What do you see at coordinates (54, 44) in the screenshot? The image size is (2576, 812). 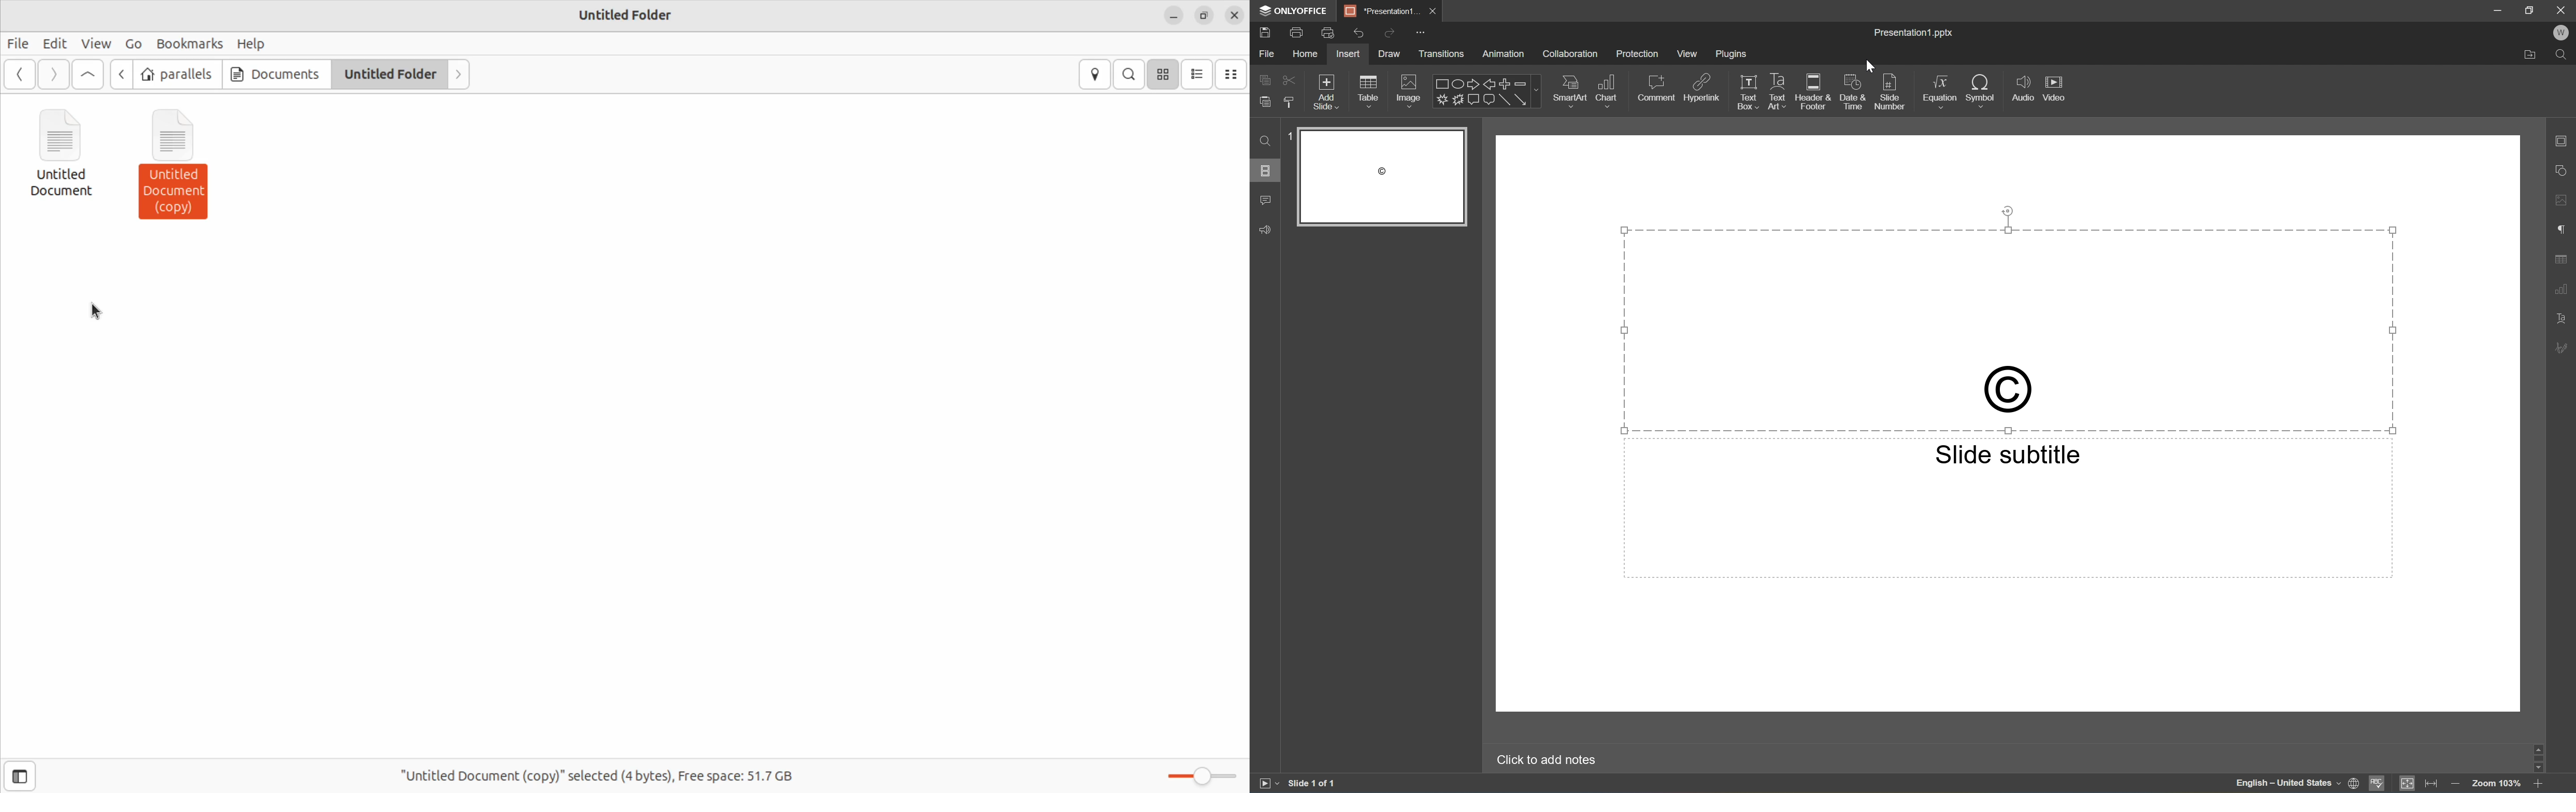 I see `Edit` at bounding box center [54, 44].